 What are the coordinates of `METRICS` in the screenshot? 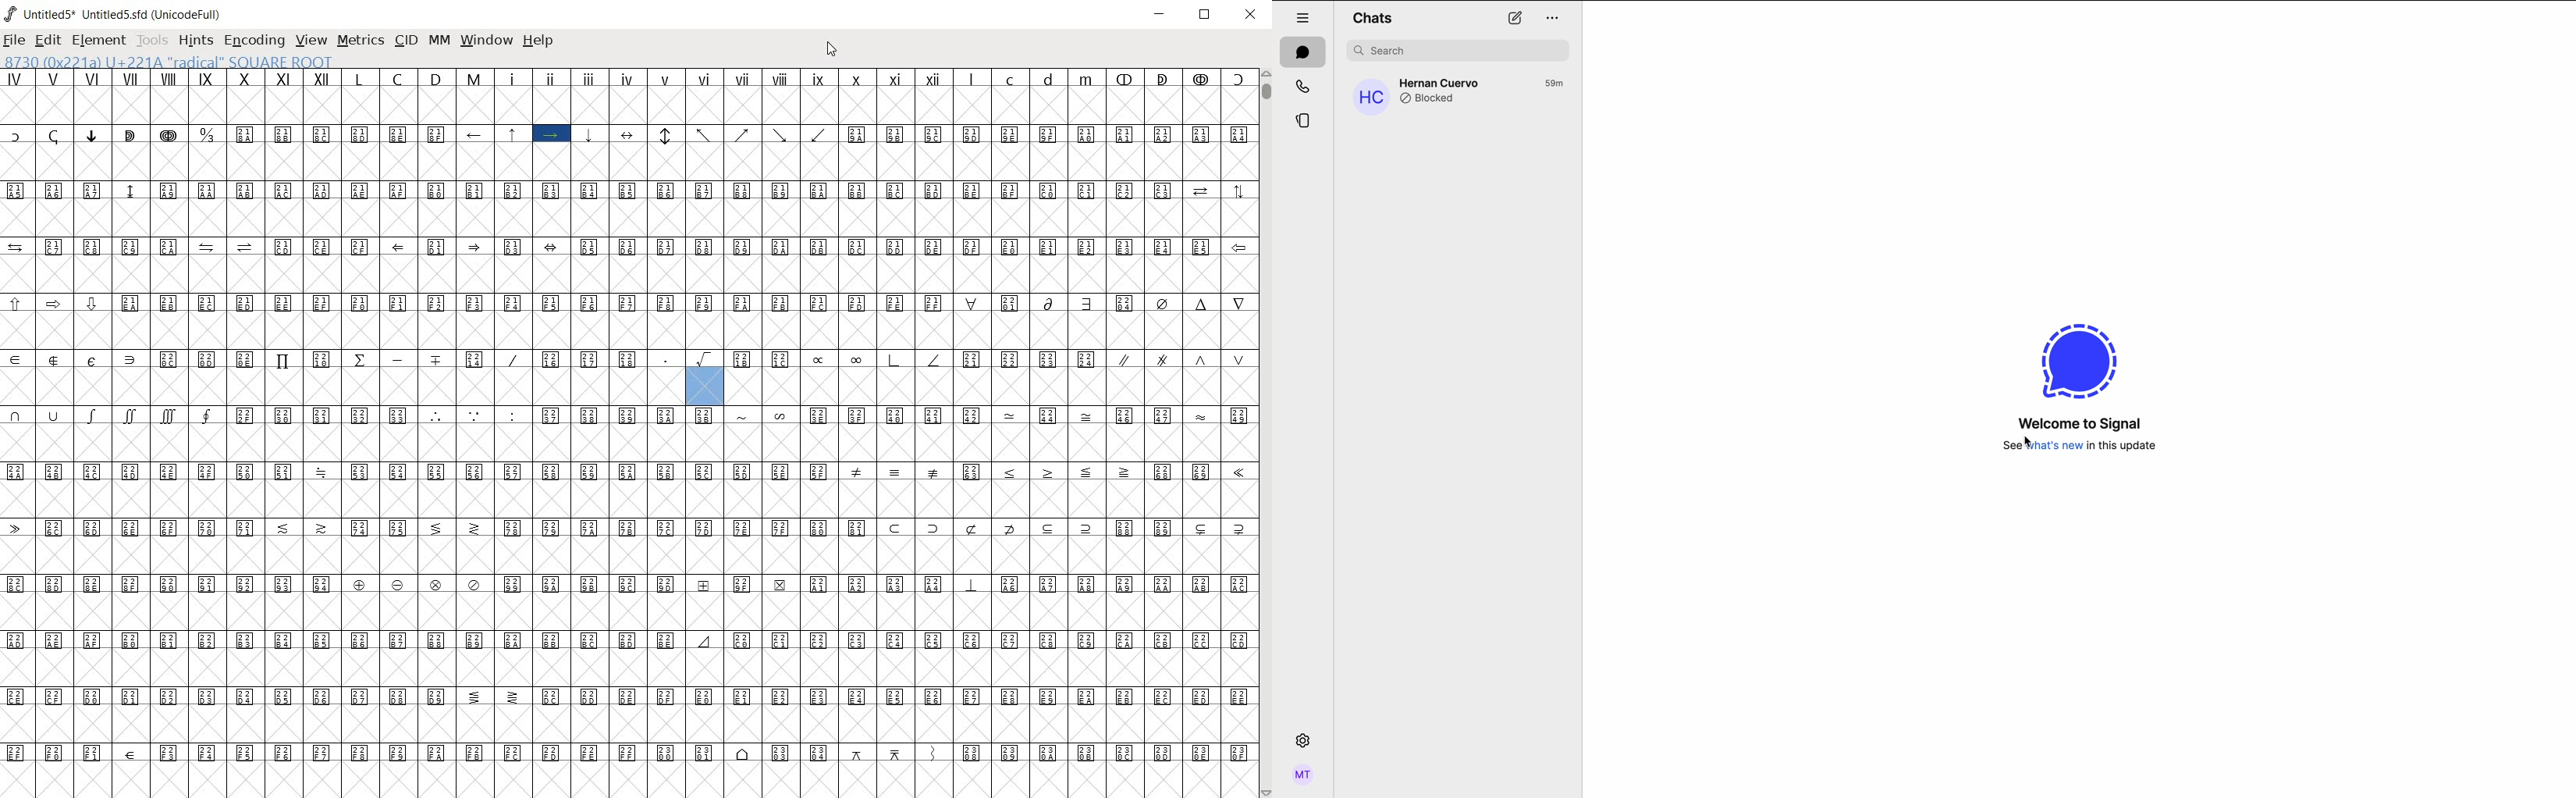 It's located at (358, 41).